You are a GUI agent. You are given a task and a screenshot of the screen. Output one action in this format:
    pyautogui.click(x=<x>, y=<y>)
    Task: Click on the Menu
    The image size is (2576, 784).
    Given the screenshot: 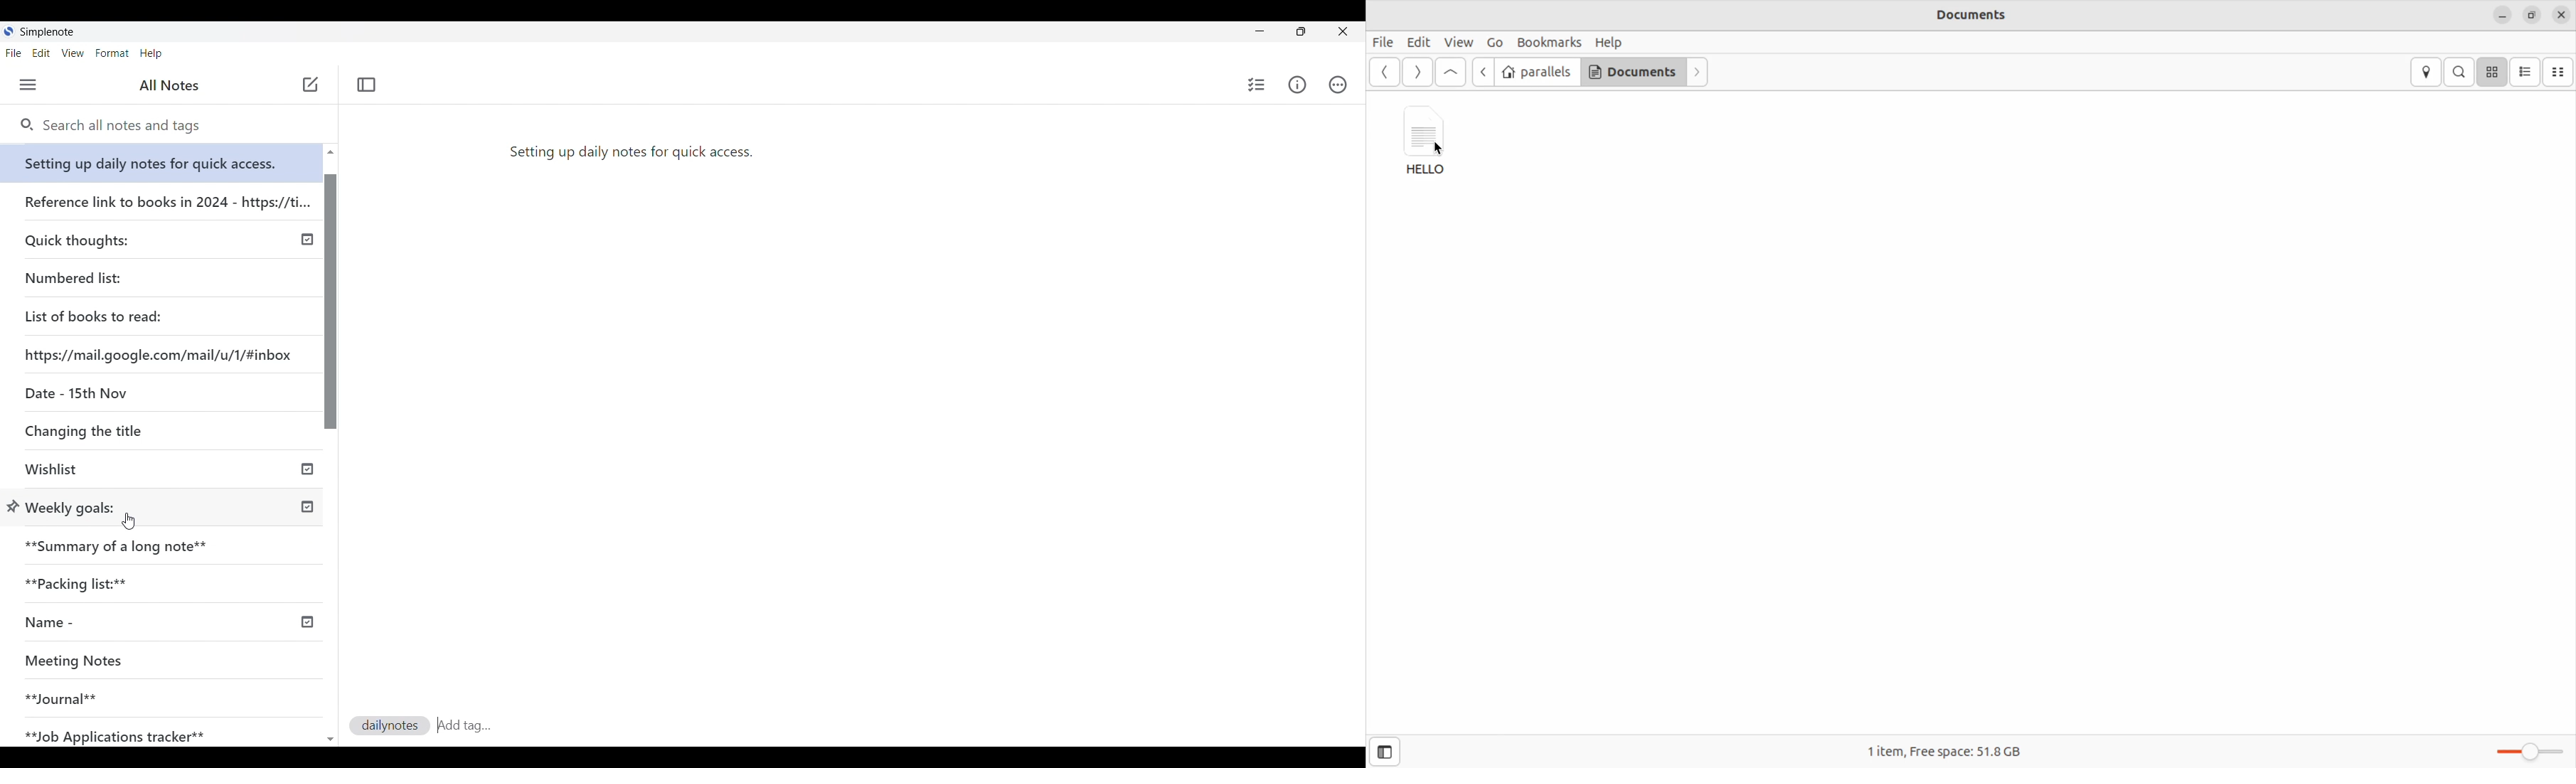 What is the action you would take?
    pyautogui.click(x=28, y=85)
    